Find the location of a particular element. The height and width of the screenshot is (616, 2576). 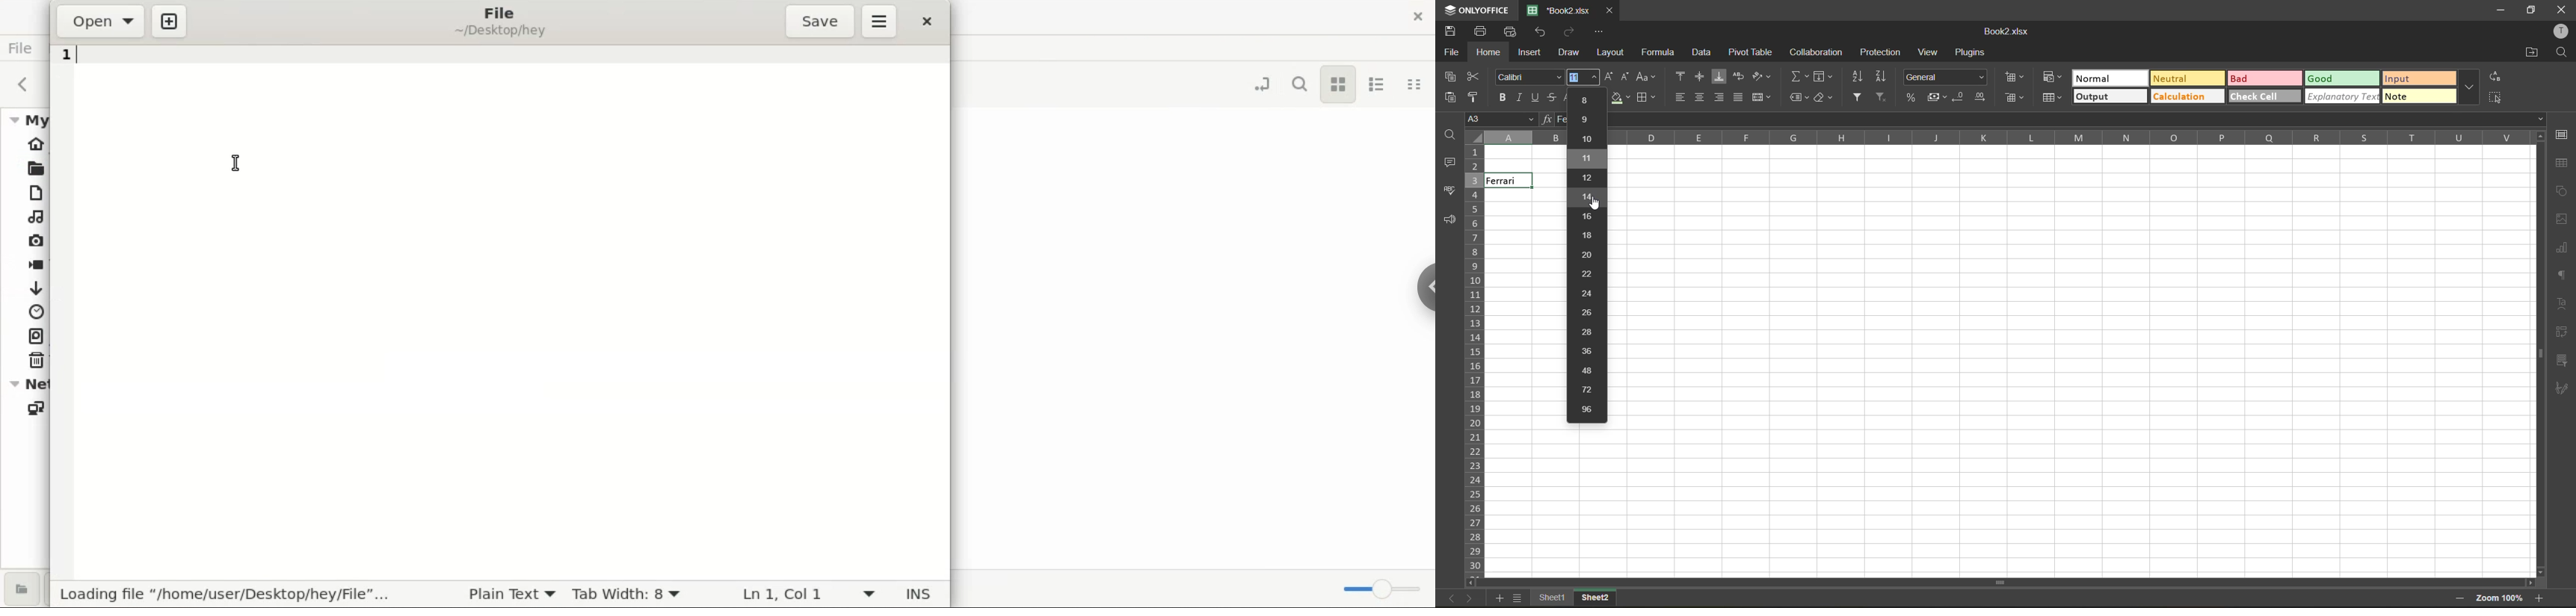

paragraph is located at coordinates (2564, 277).